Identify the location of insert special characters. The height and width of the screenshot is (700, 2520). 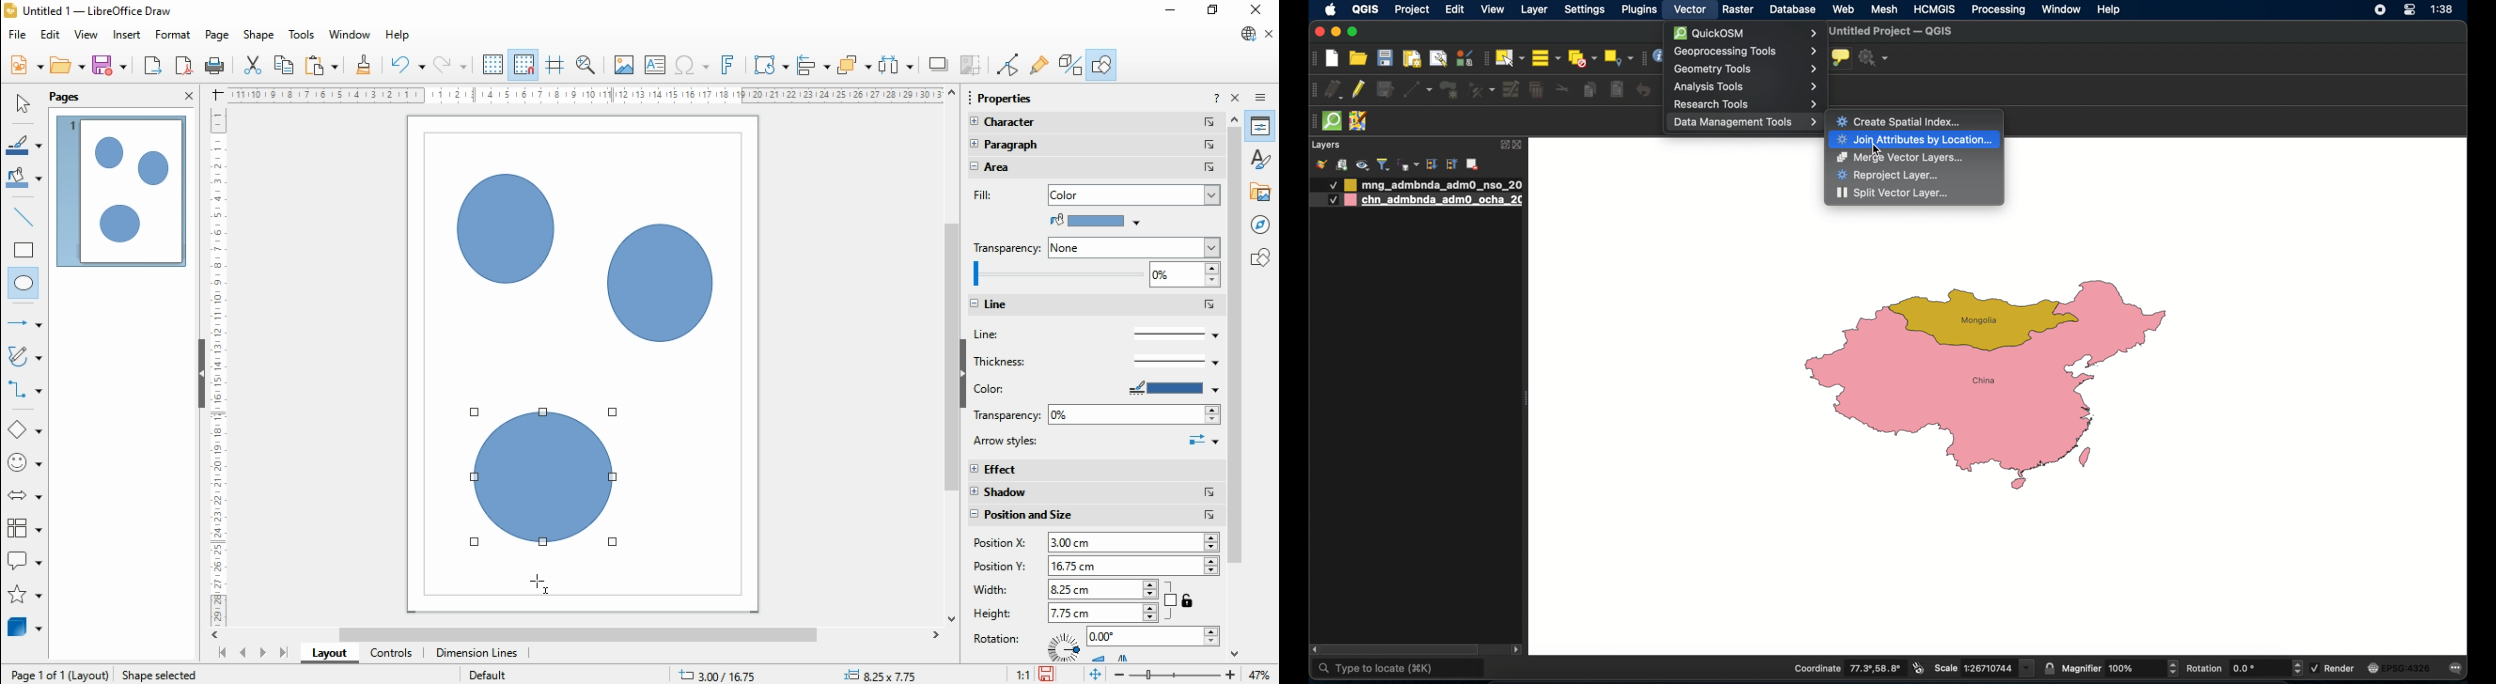
(693, 64).